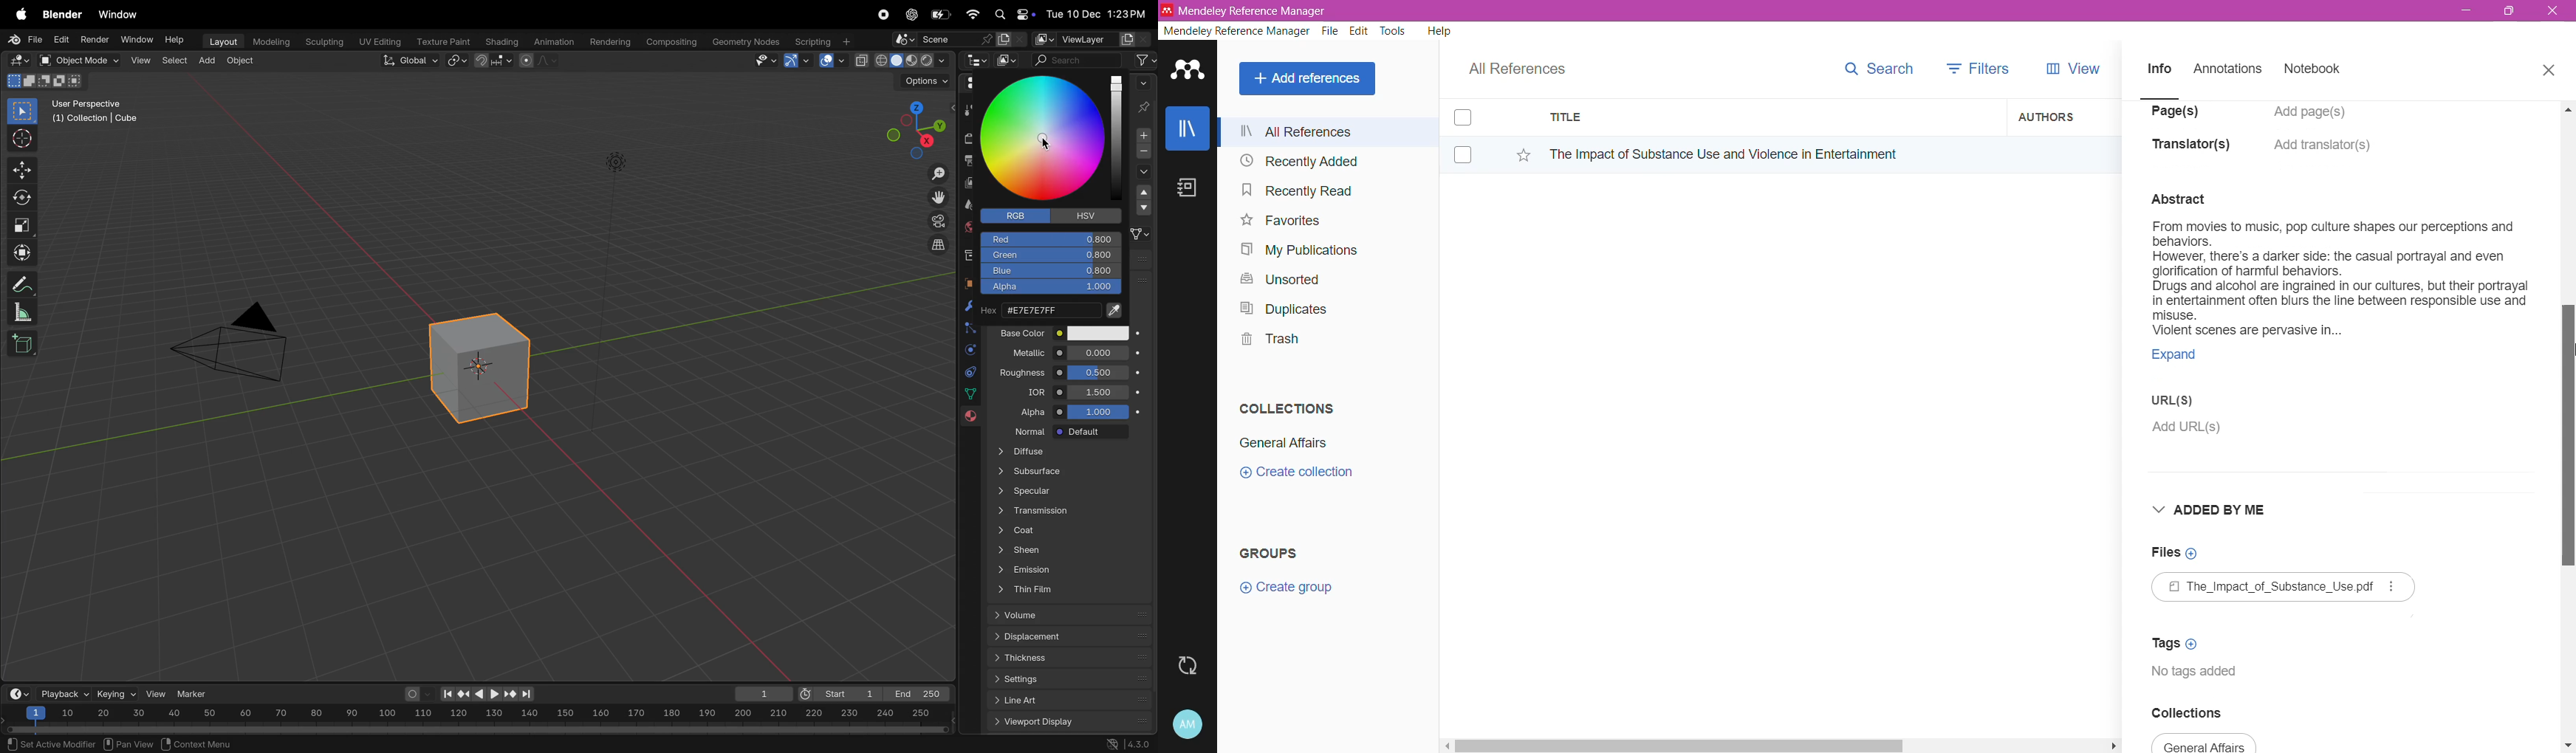  Describe the element at coordinates (17, 15) in the screenshot. I see `apple menu` at that location.